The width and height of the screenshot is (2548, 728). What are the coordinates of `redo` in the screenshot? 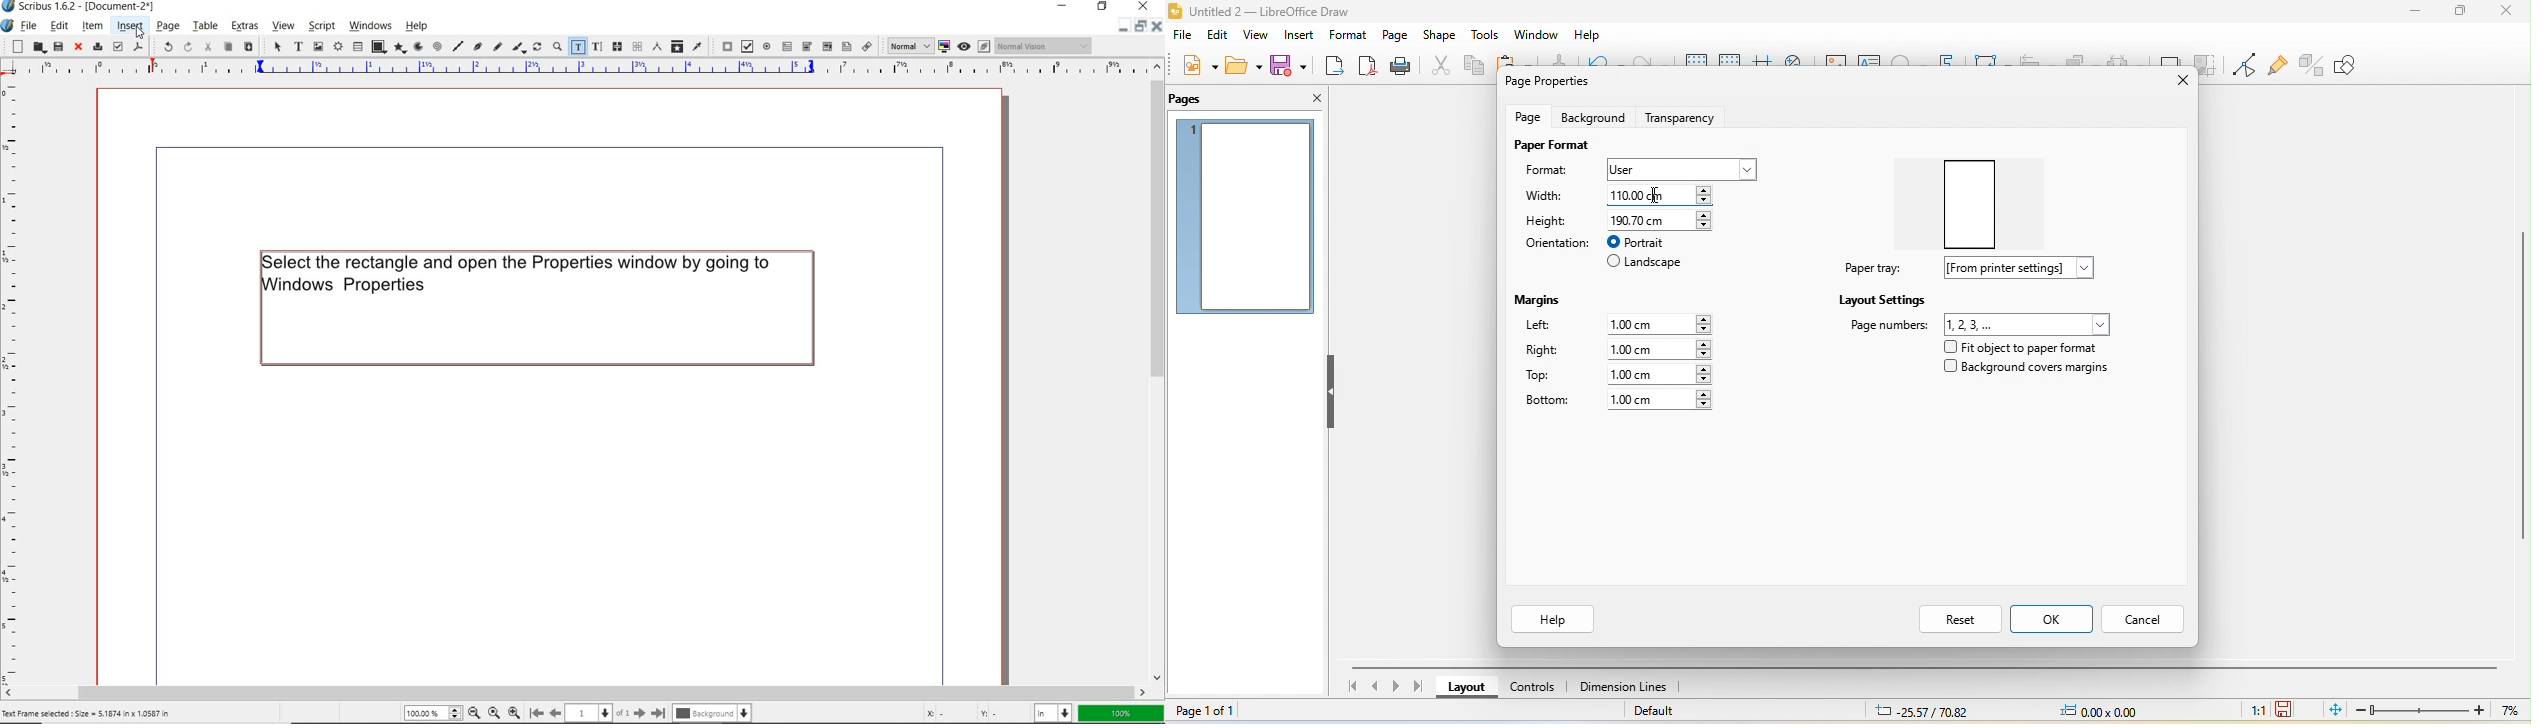 It's located at (187, 47).